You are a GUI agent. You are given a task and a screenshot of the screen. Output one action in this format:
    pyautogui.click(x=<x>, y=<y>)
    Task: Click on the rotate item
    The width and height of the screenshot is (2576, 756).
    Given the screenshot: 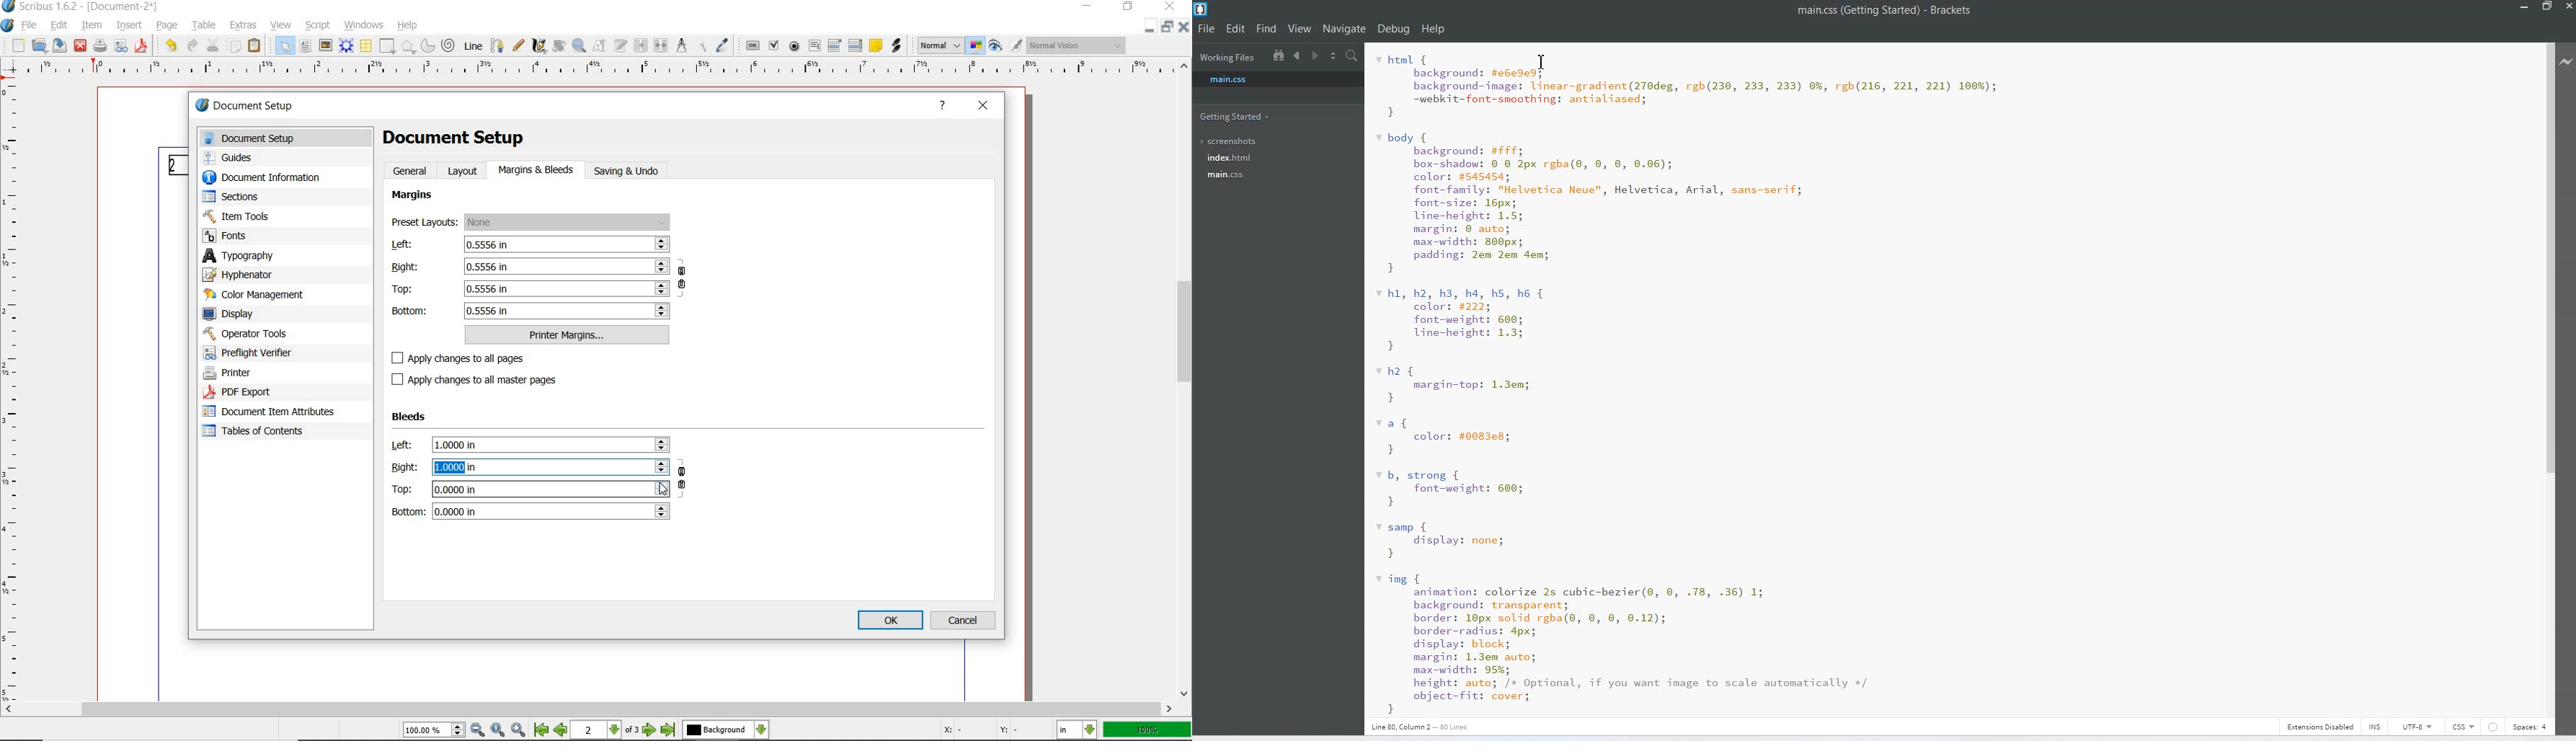 What is the action you would take?
    pyautogui.click(x=559, y=45)
    